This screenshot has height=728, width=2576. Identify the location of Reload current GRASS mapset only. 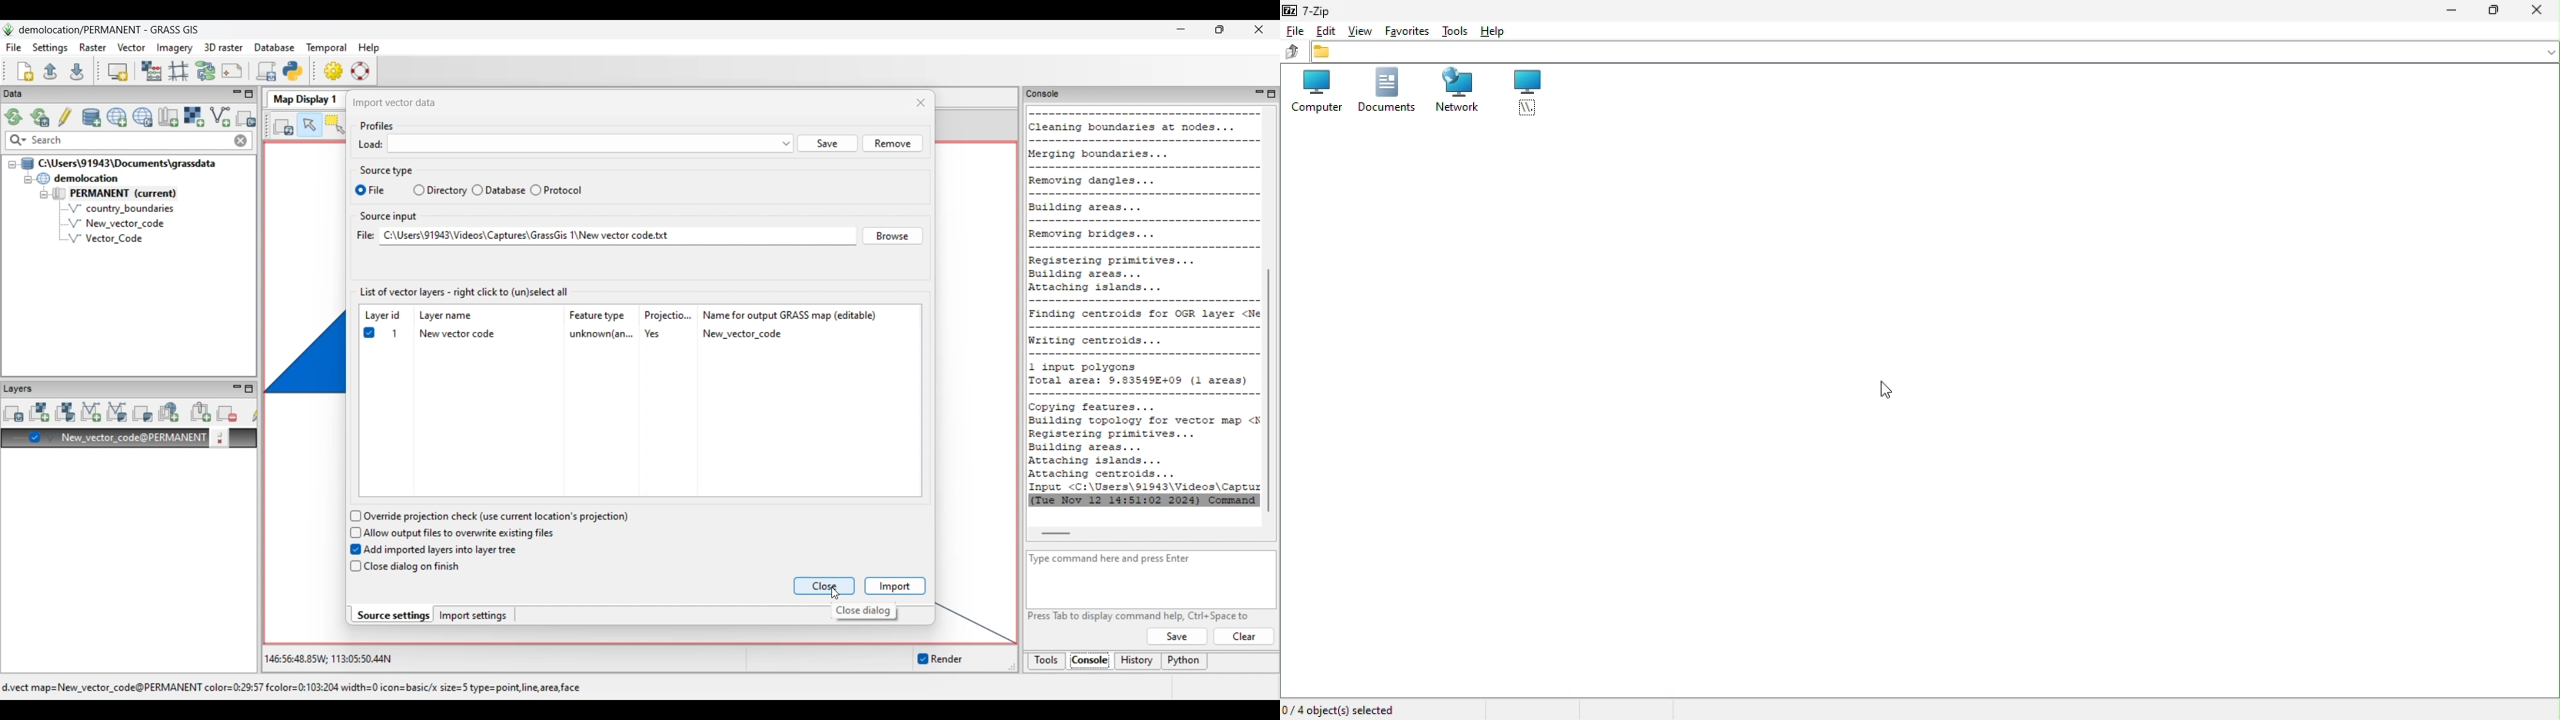
(40, 117).